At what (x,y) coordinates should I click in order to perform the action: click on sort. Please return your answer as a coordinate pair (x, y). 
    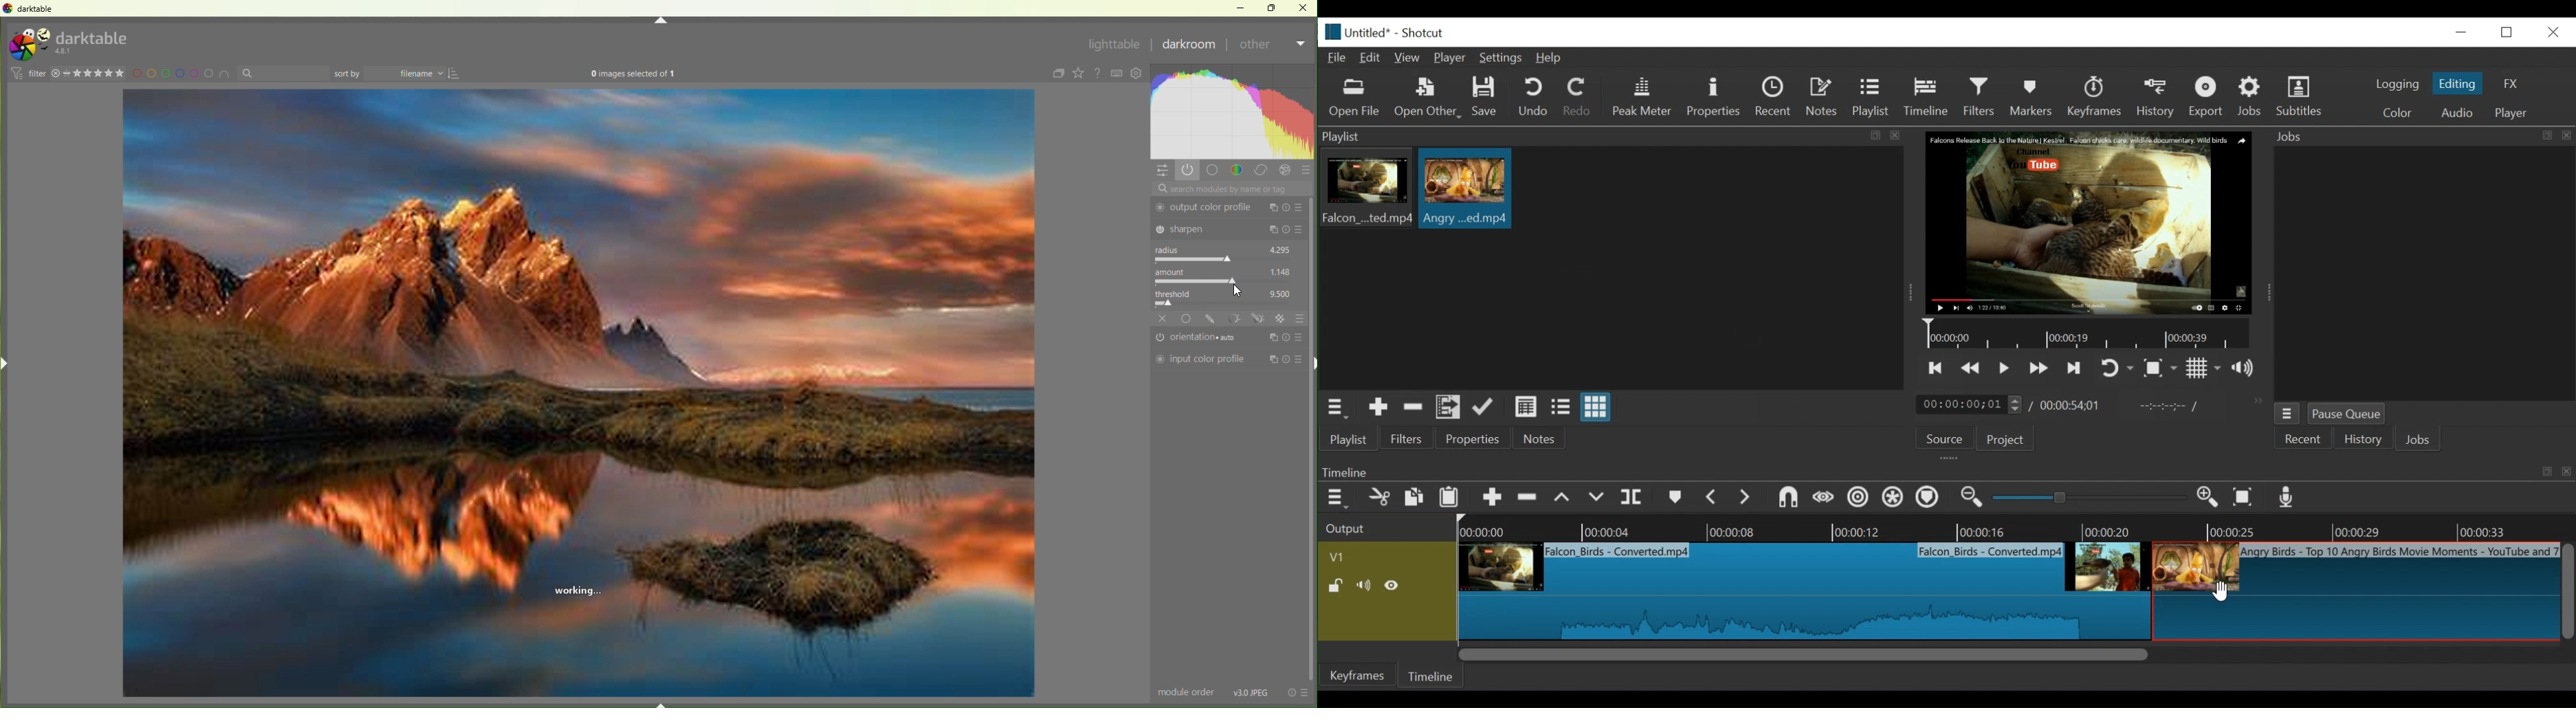
    Looking at the image, I should click on (456, 74).